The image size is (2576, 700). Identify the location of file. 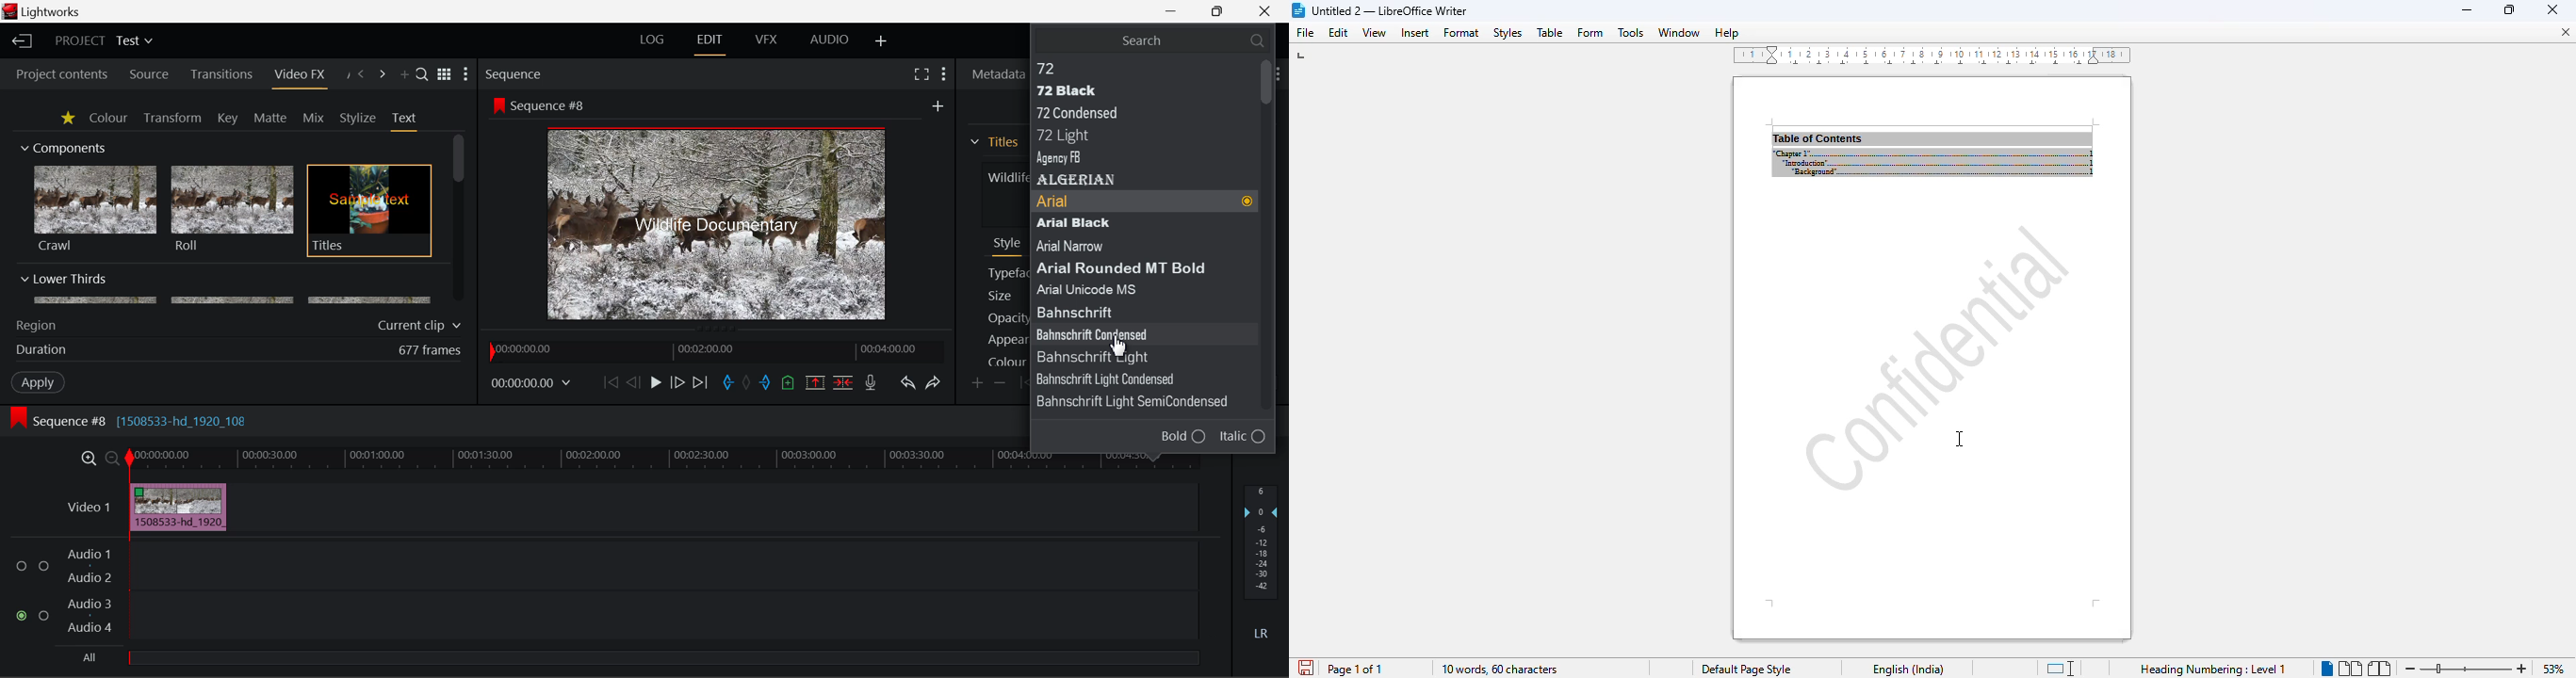
(1305, 33).